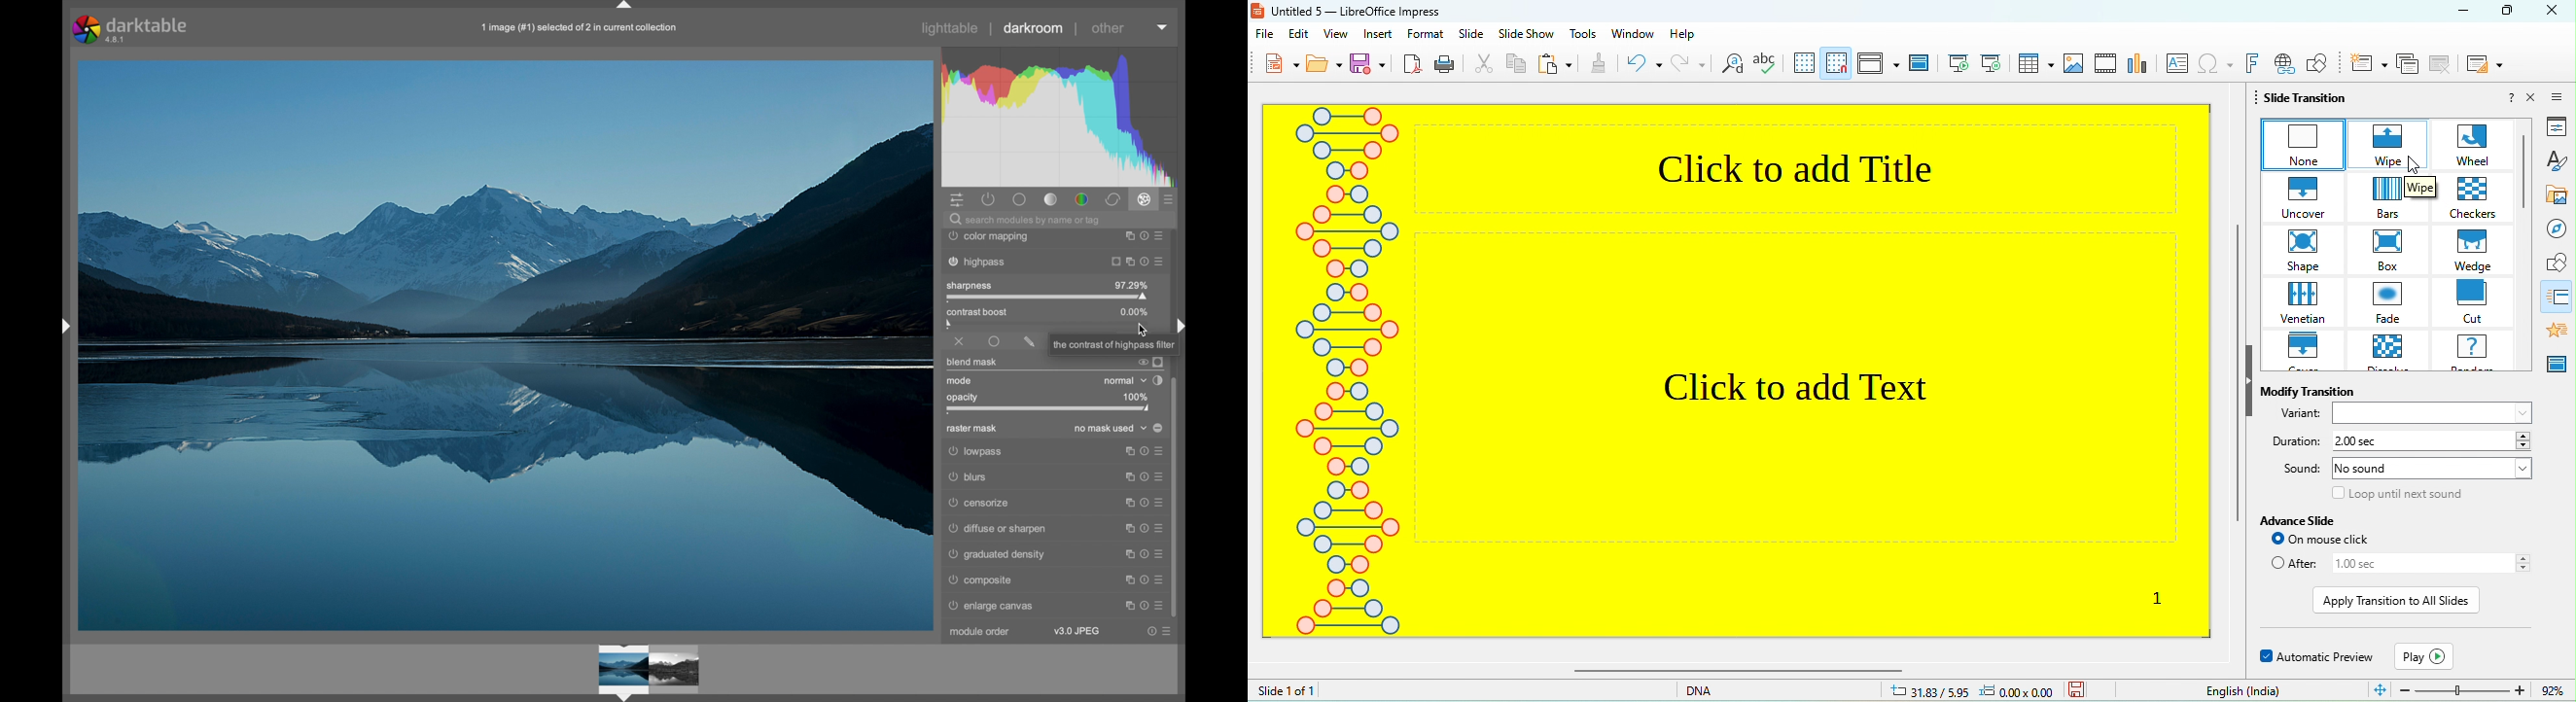 The width and height of the screenshot is (2576, 728). I want to click on chart, so click(2138, 66).